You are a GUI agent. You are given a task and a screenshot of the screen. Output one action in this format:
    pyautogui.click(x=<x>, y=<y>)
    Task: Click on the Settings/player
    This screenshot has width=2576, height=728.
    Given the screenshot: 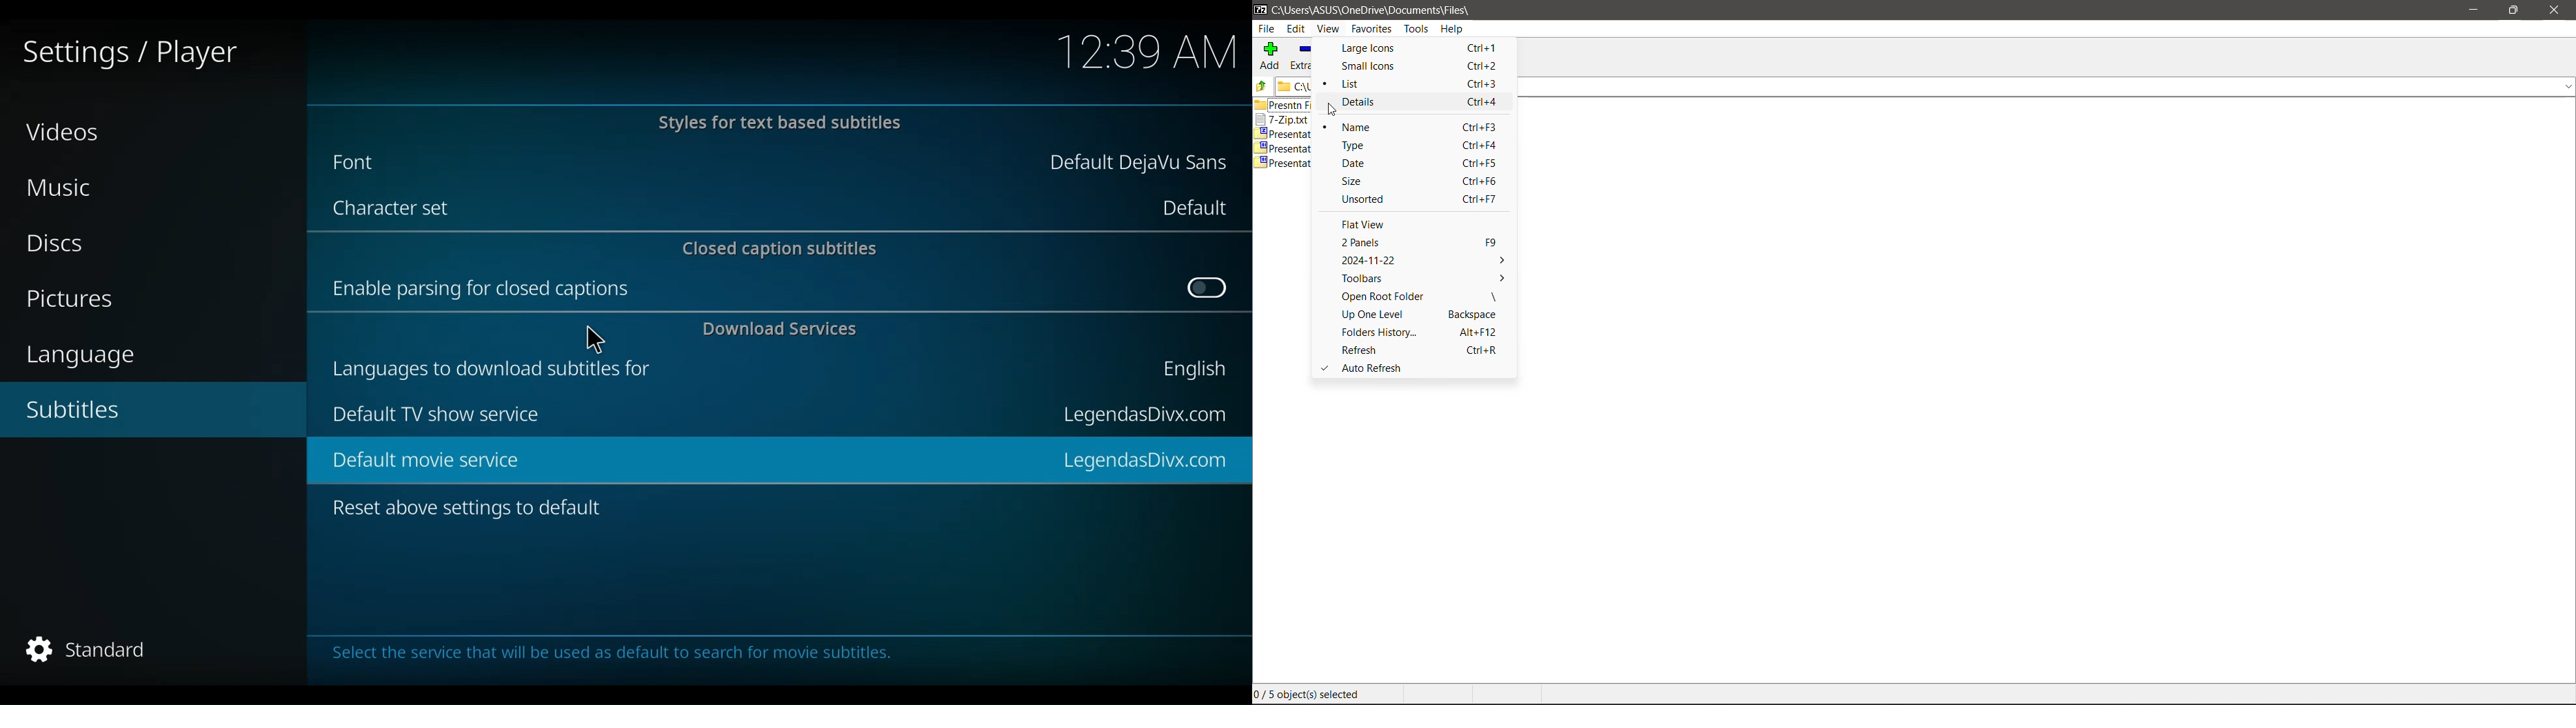 What is the action you would take?
    pyautogui.click(x=128, y=54)
    